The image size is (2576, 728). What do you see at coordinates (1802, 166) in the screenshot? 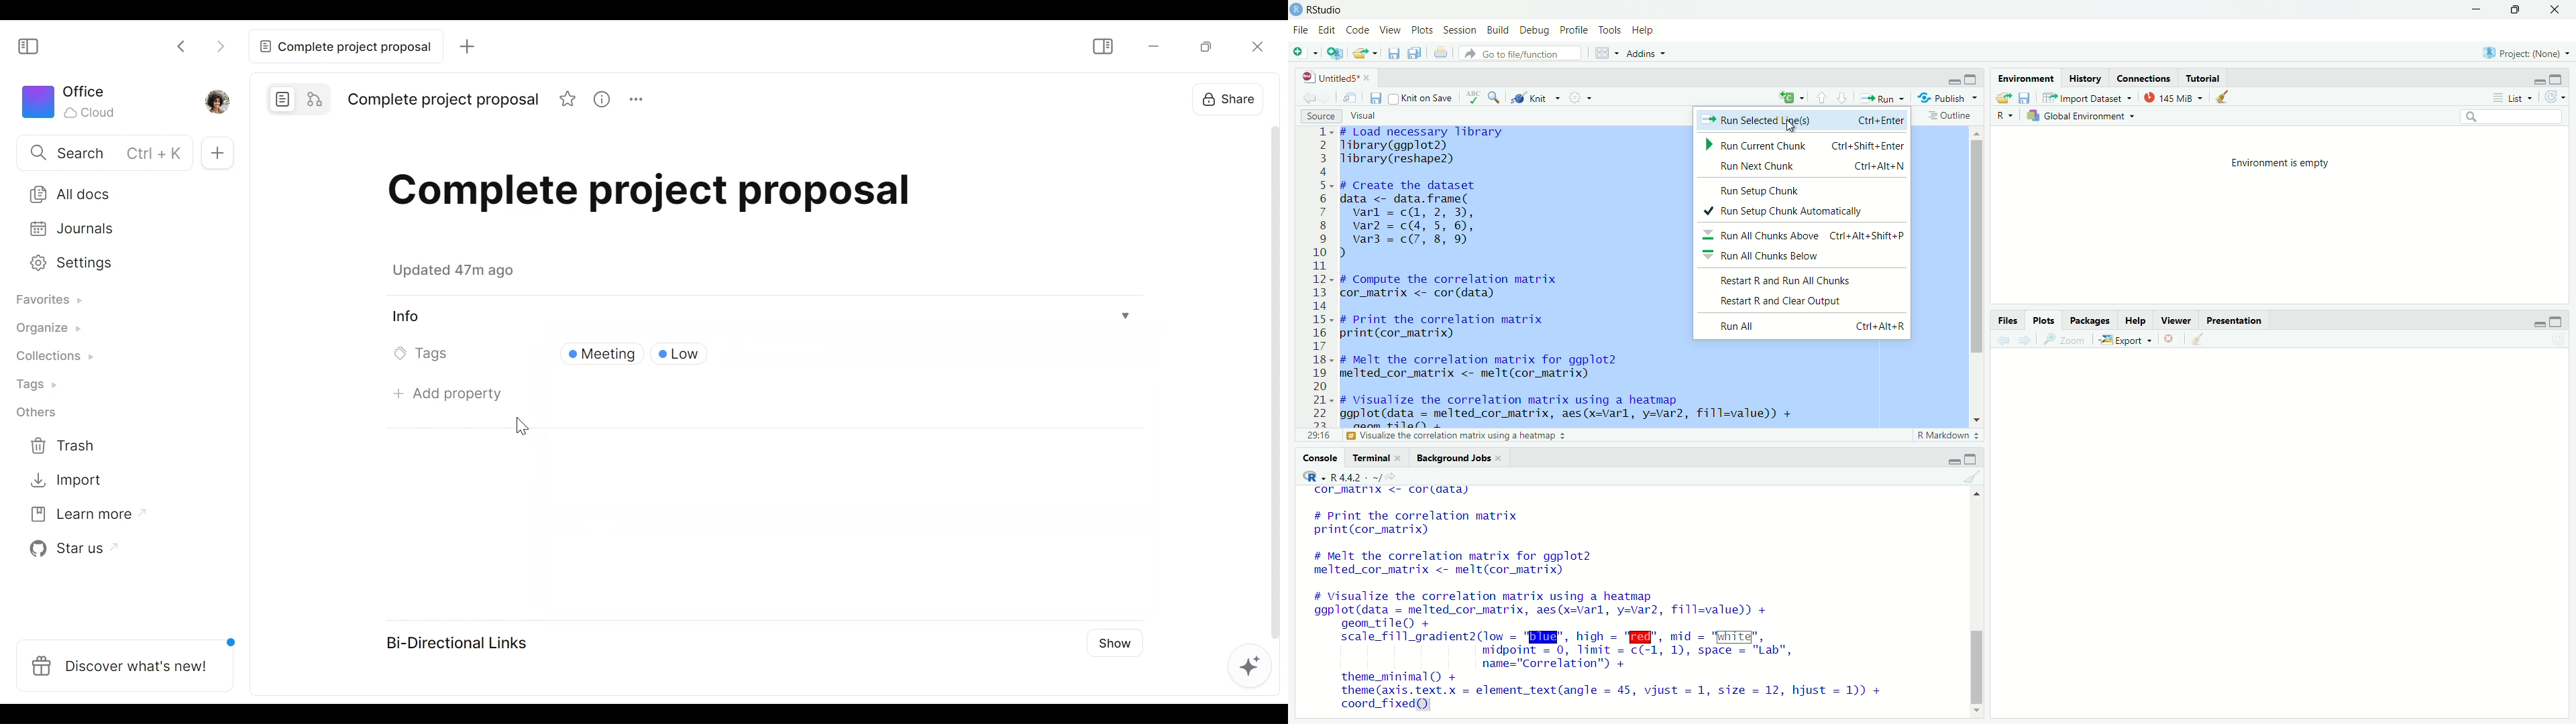
I see `run next chunk` at bounding box center [1802, 166].